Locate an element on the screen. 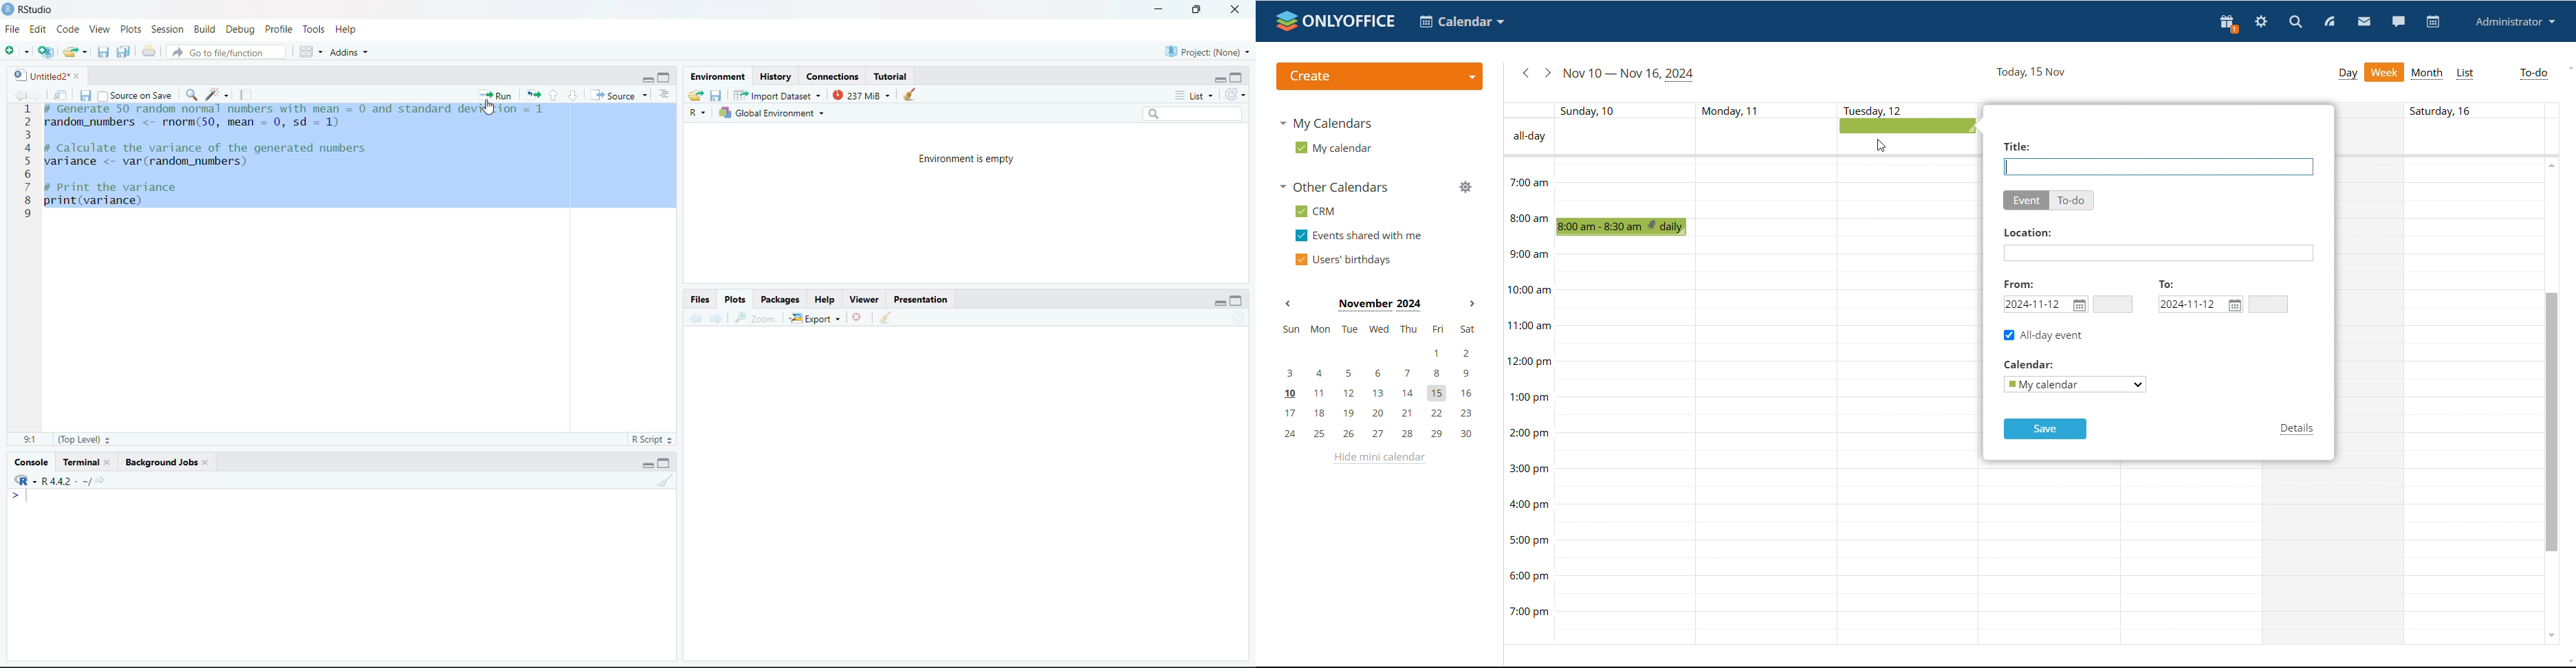  Source on Save is located at coordinates (135, 95).